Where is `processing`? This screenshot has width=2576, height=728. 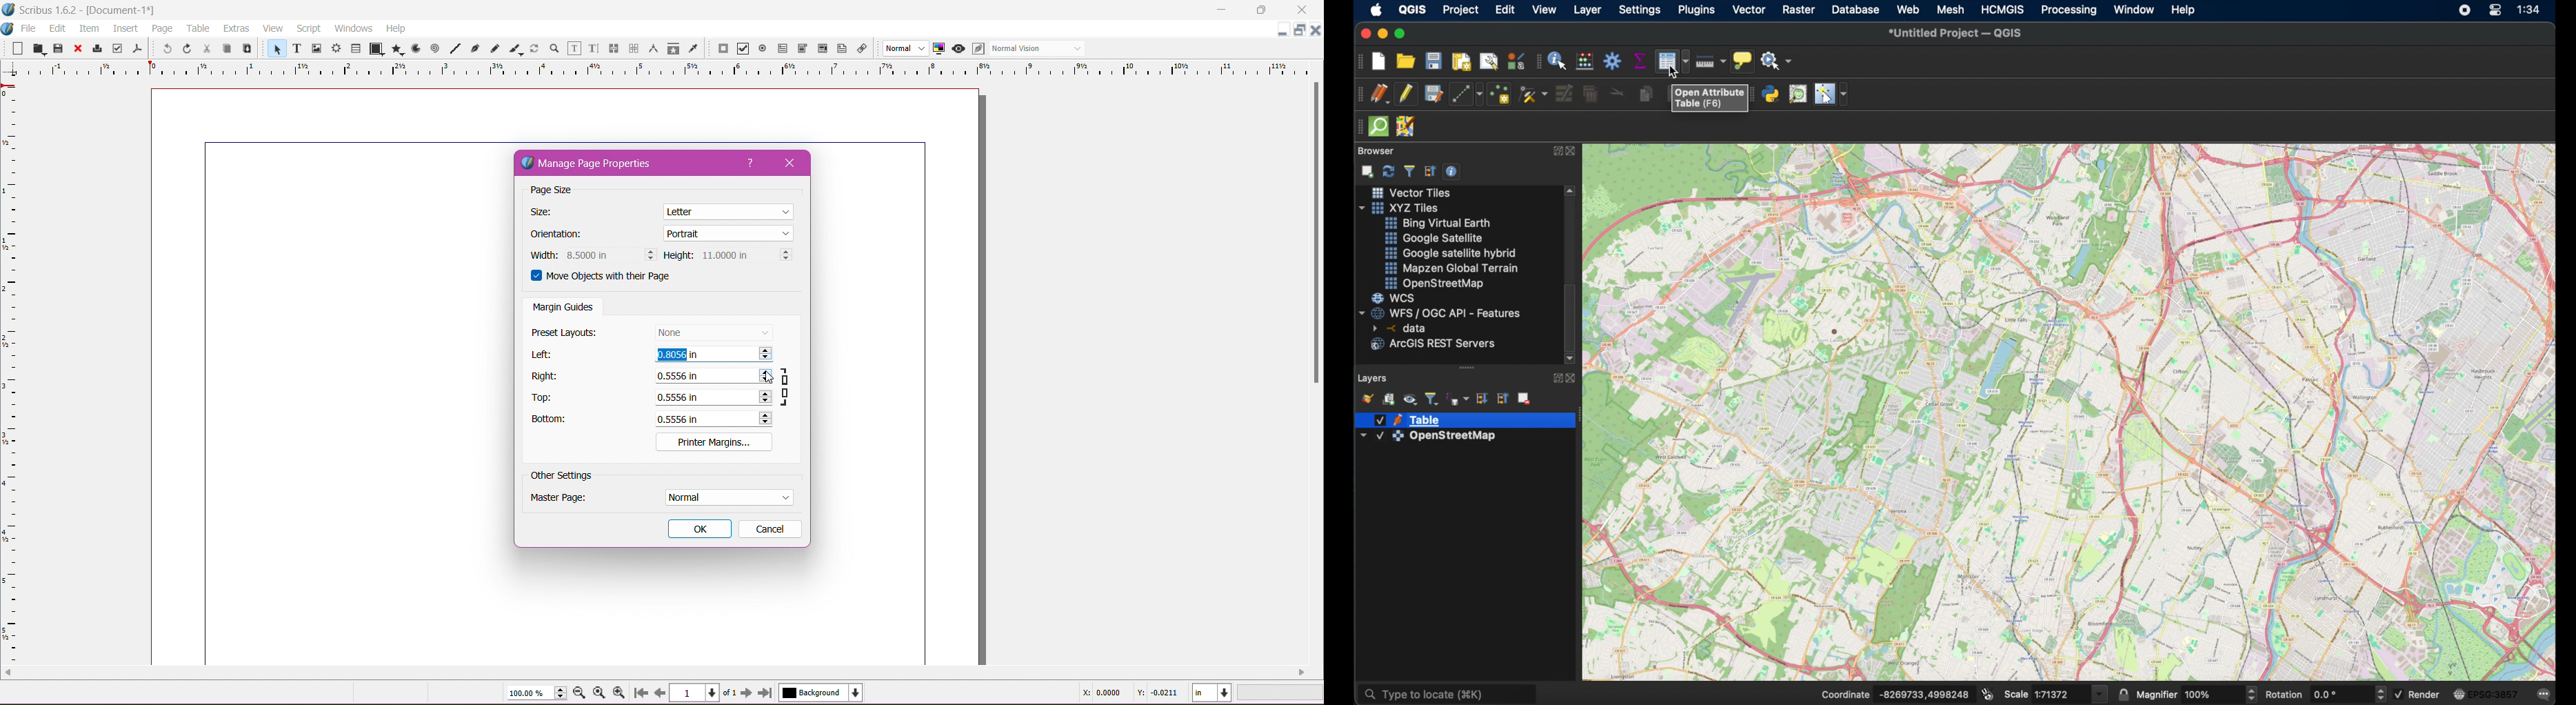
processing is located at coordinates (2070, 10).